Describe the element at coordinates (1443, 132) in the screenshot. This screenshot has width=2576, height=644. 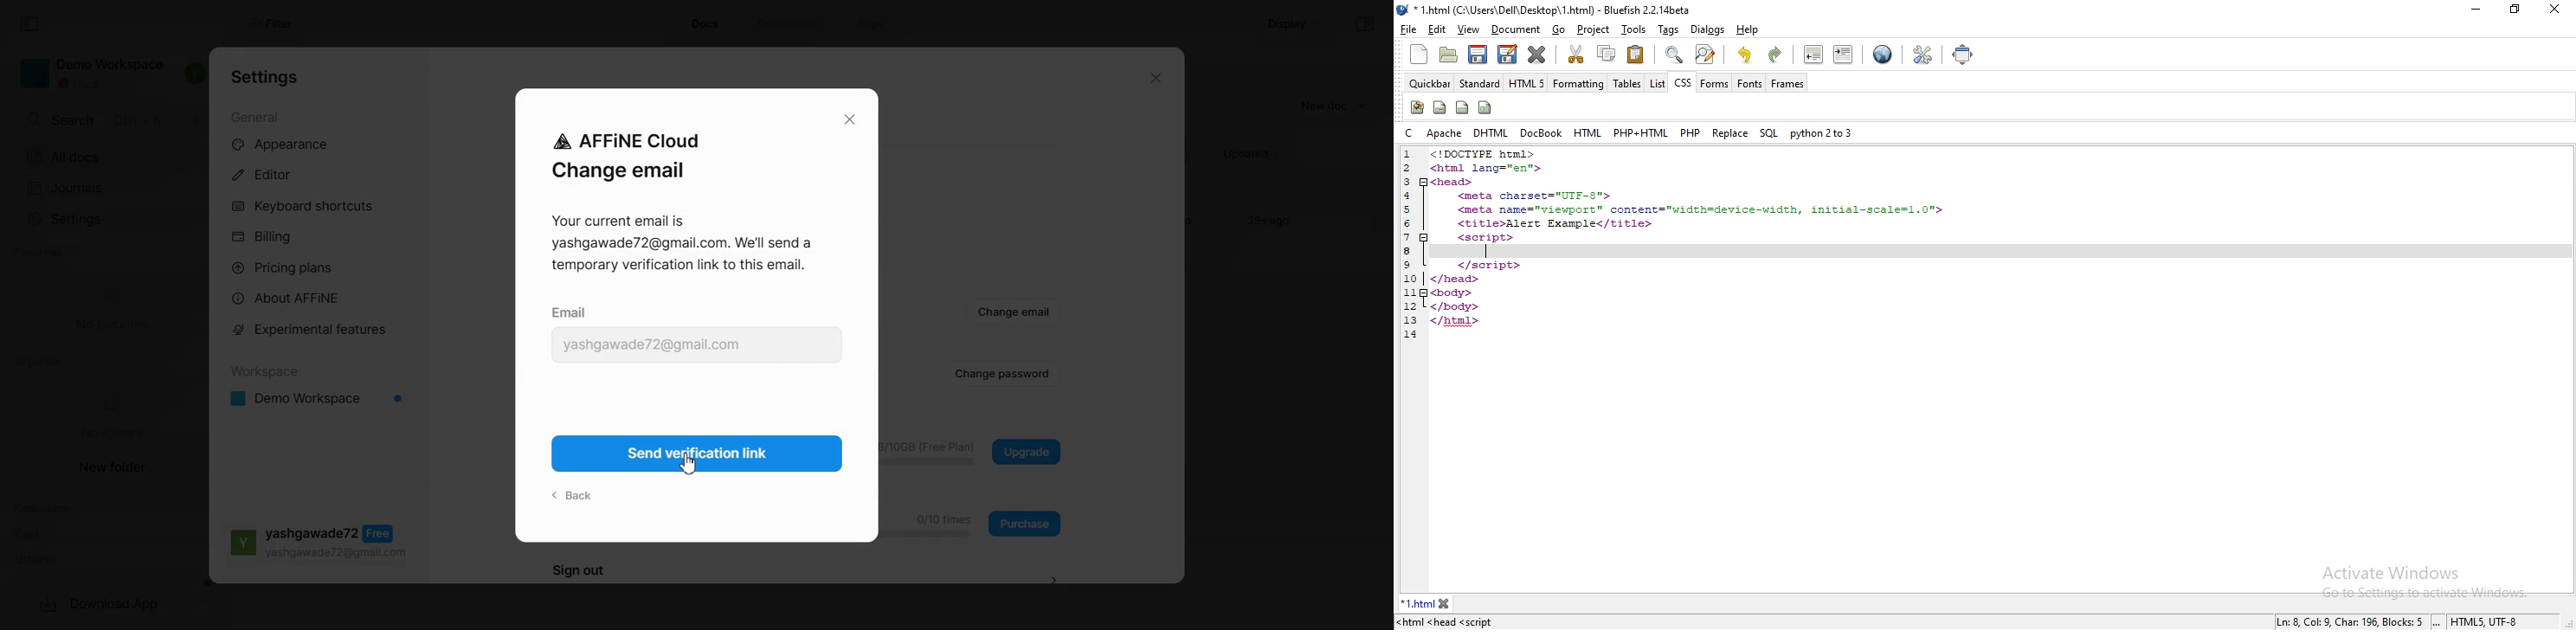
I see `apache` at that location.